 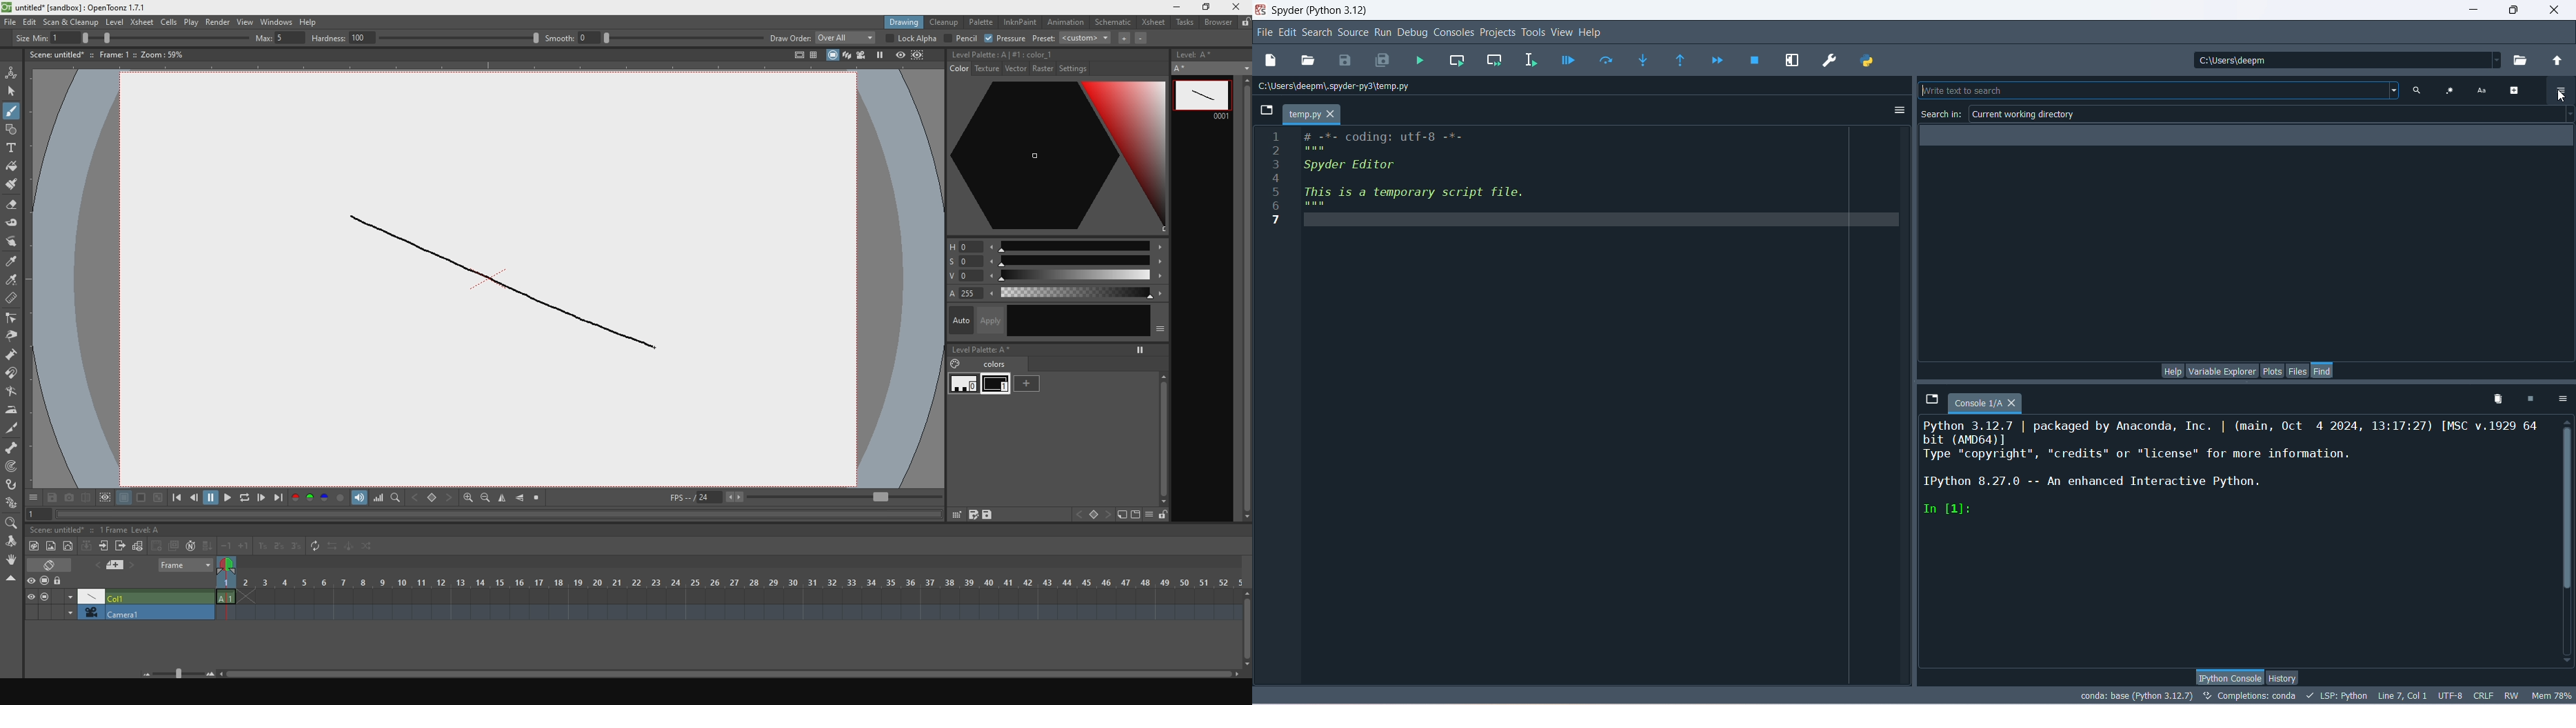 What do you see at coordinates (486, 499) in the screenshot?
I see `zoom out` at bounding box center [486, 499].